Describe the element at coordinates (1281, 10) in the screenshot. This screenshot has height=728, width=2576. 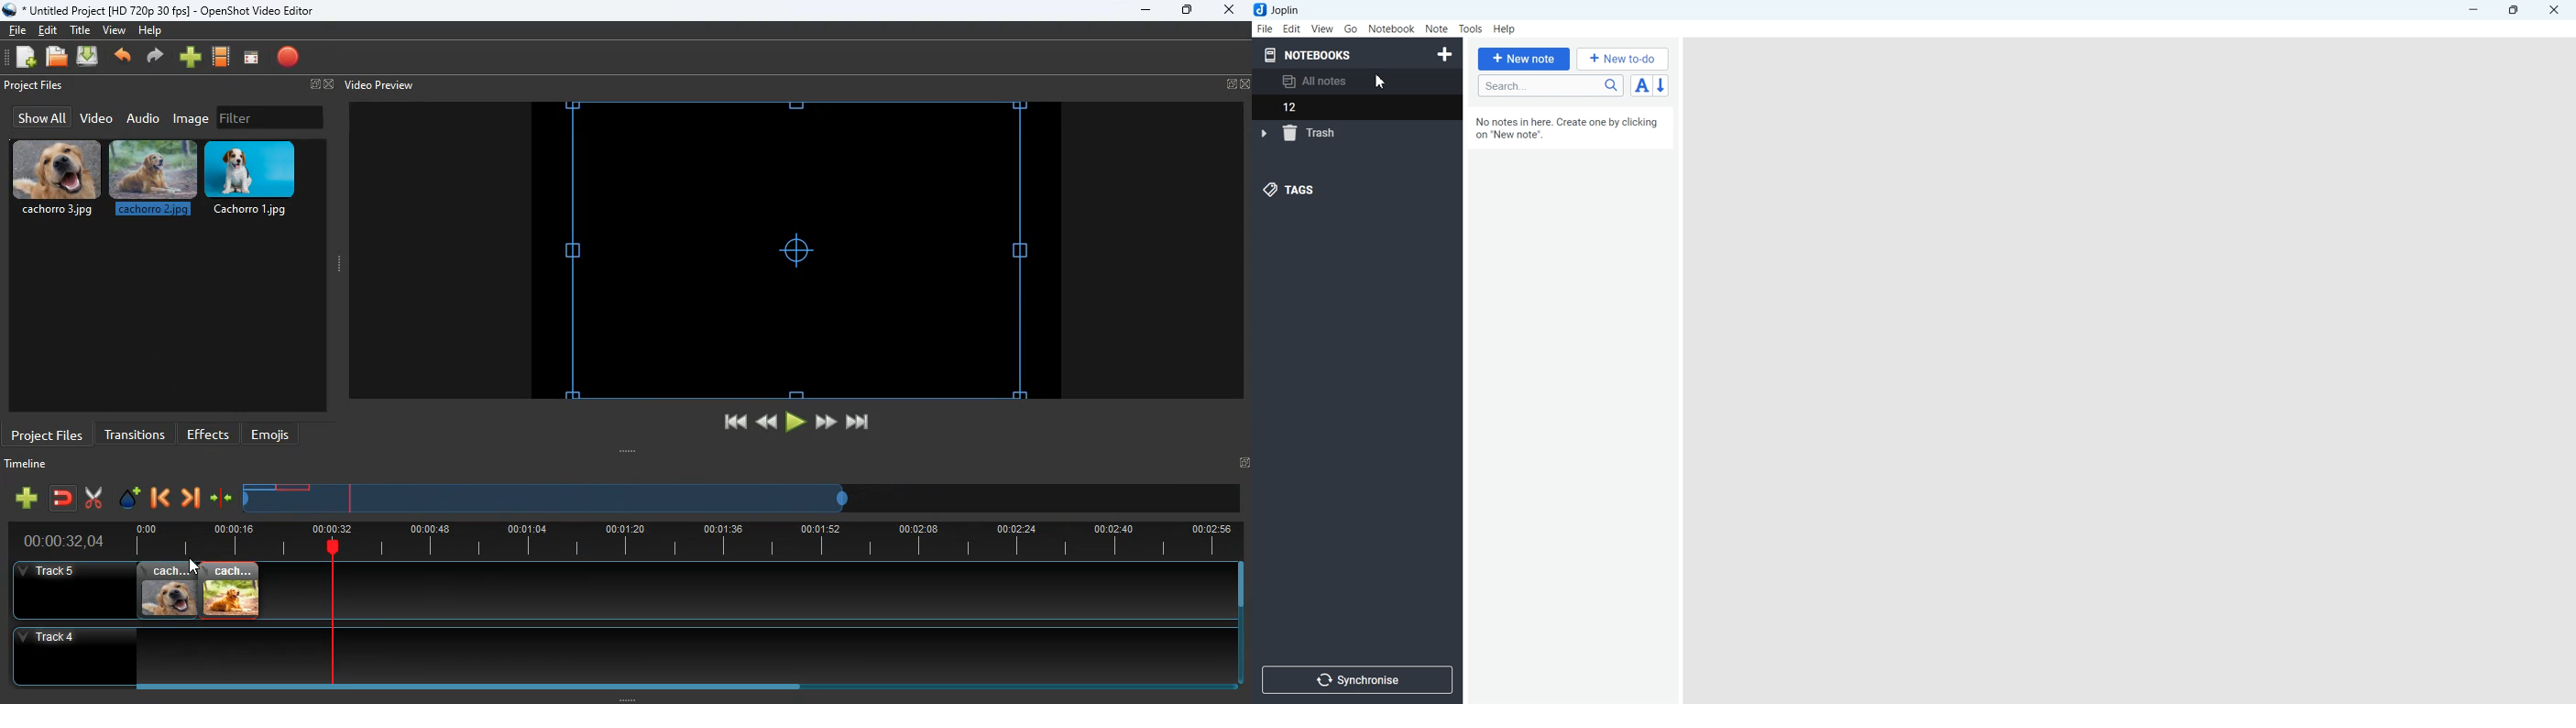
I see `Joplin` at that location.